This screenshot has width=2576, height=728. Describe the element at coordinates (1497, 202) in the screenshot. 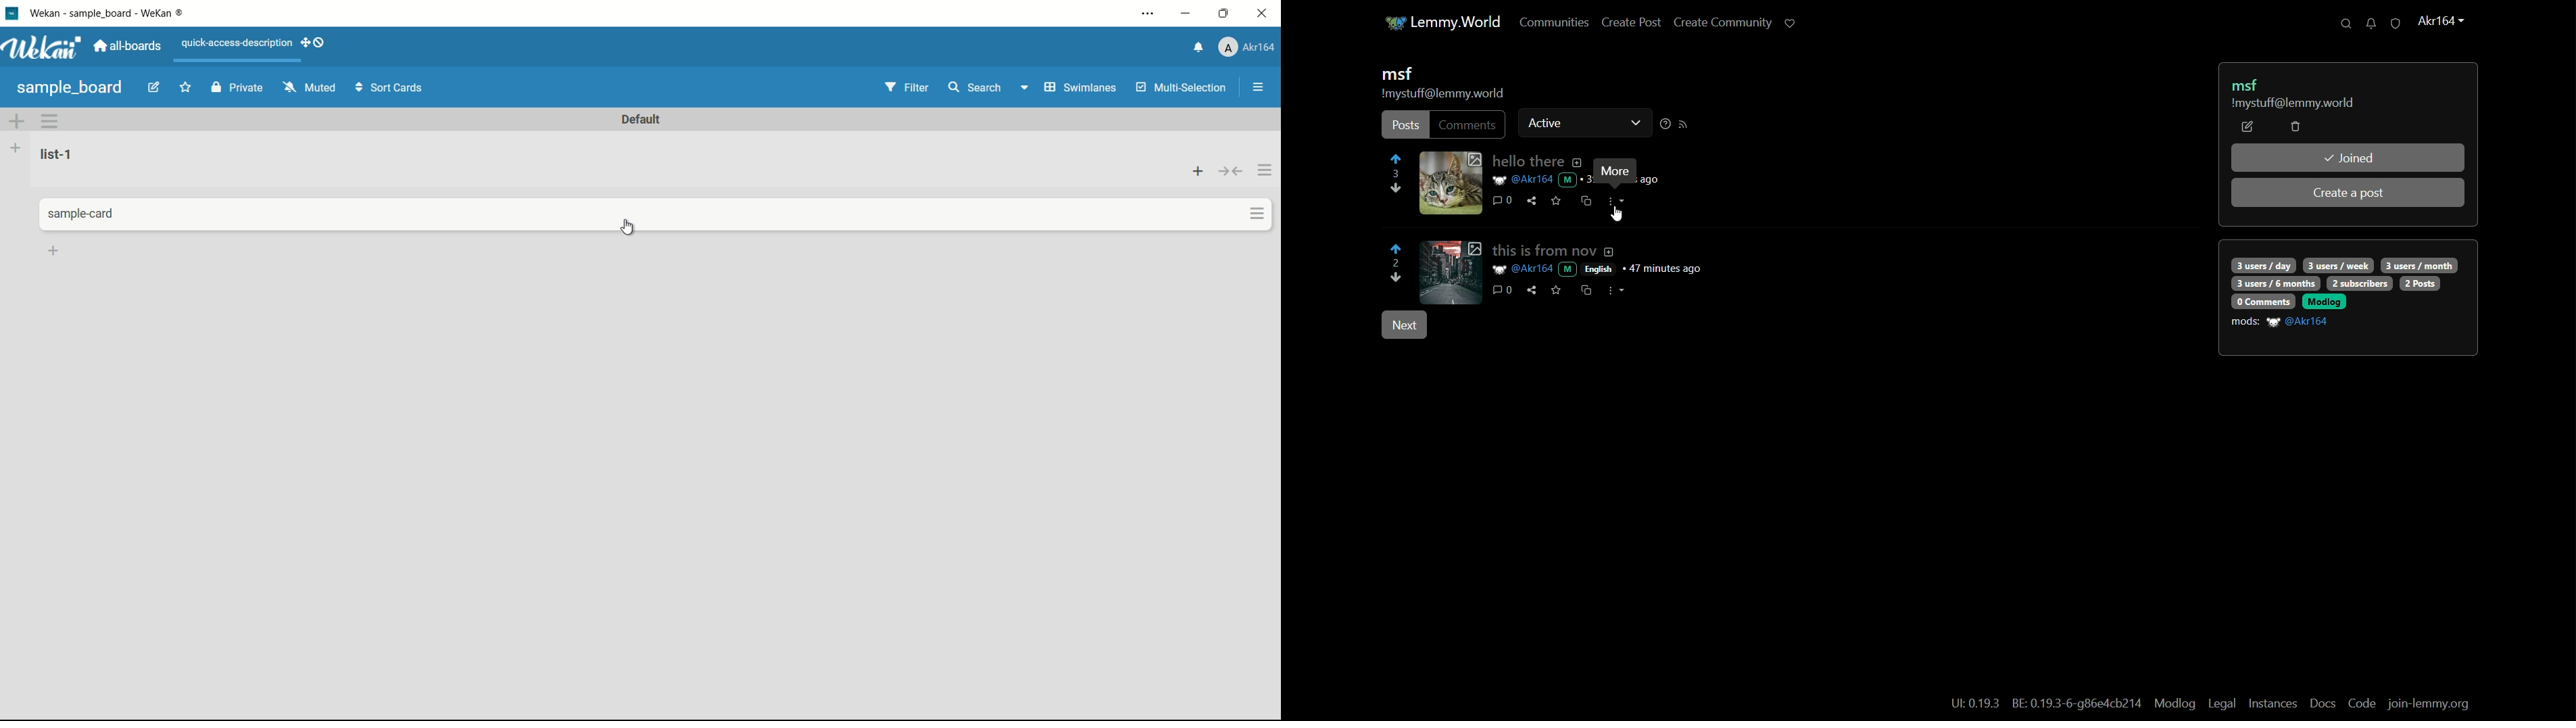

I see `comment` at that location.